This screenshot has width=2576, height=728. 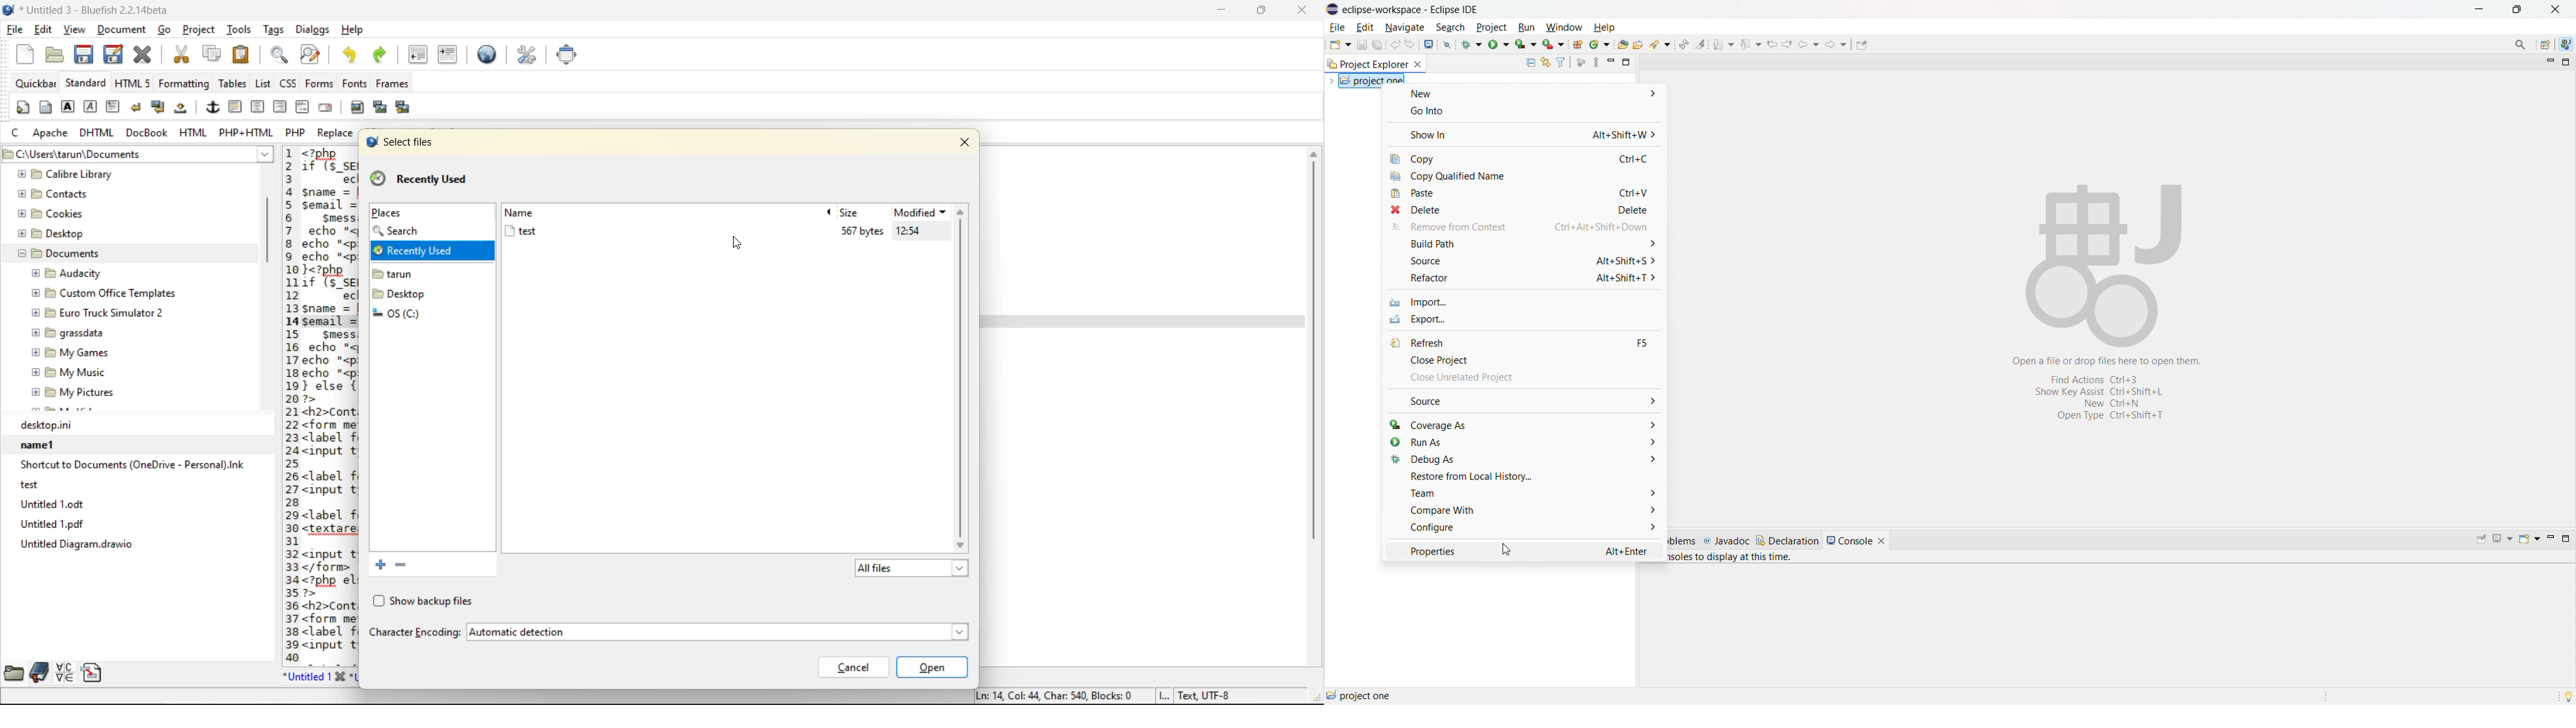 What do you see at coordinates (268, 224) in the screenshot?
I see `vertical scroll bar` at bounding box center [268, 224].